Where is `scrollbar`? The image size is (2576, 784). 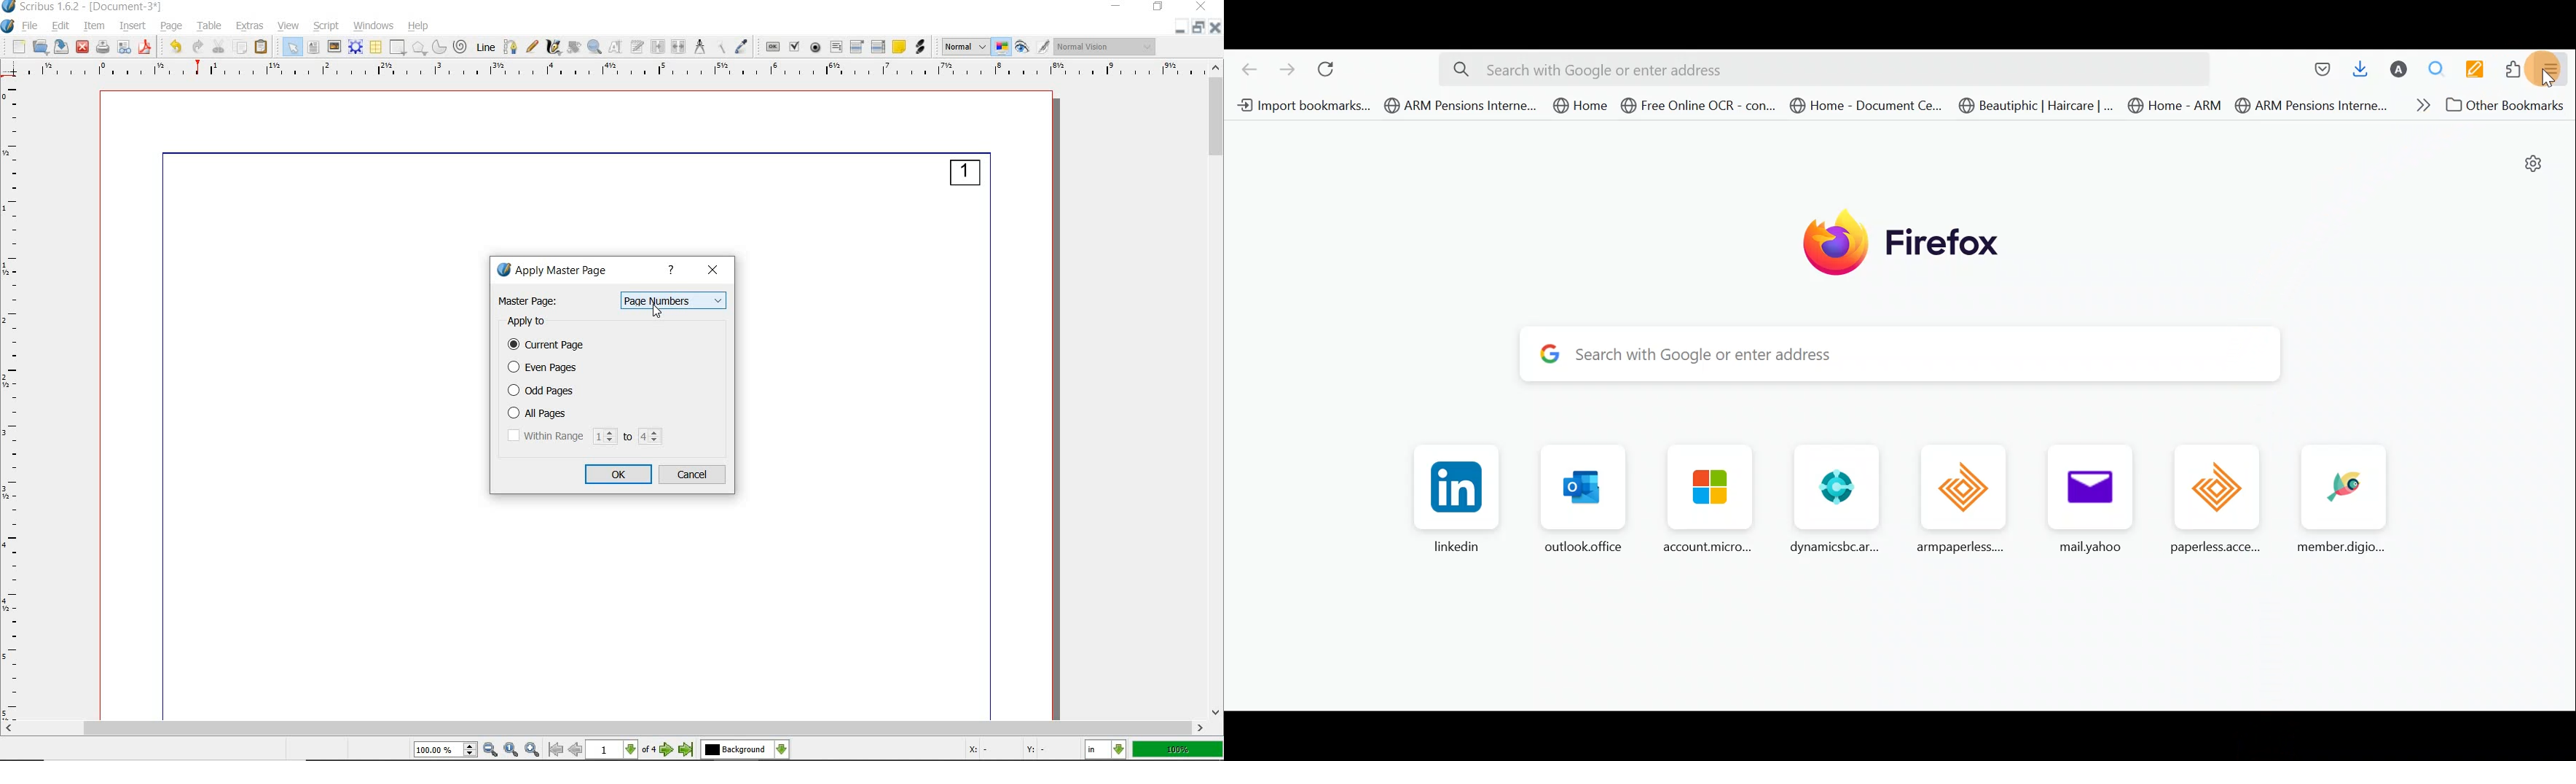 scrollbar is located at coordinates (605, 728).